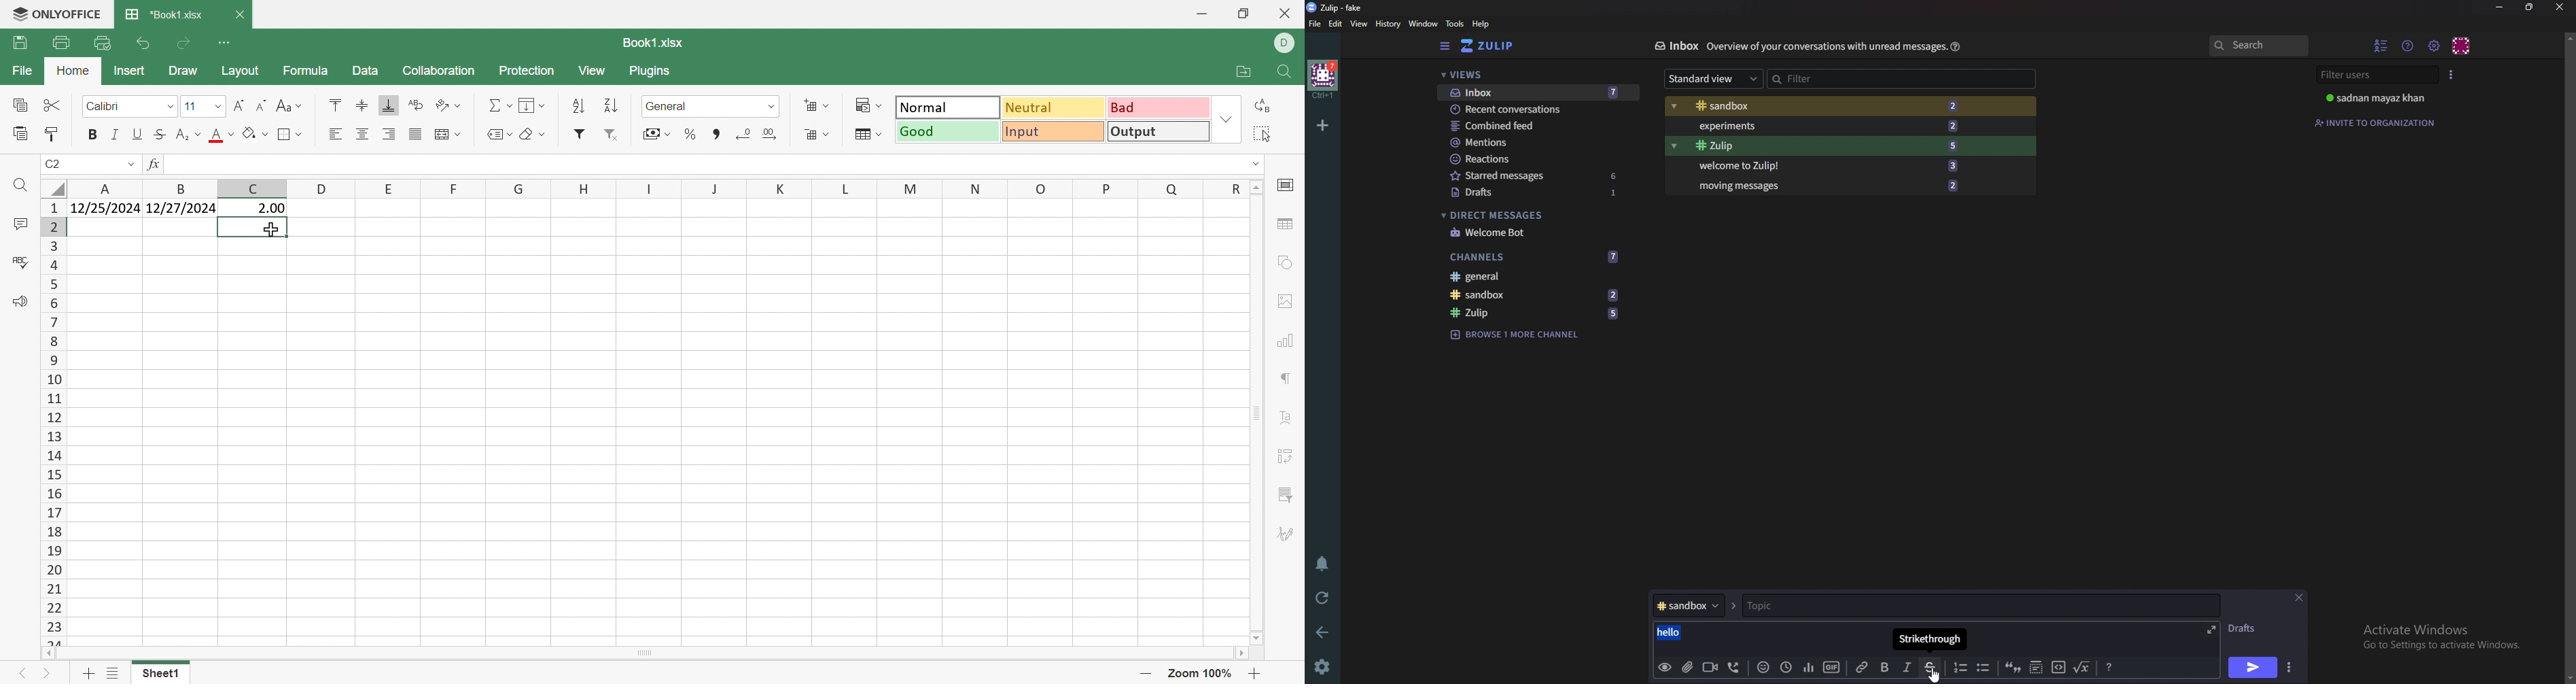  Describe the element at coordinates (440, 70) in the screenshot. I see `Collaboration` at that location.